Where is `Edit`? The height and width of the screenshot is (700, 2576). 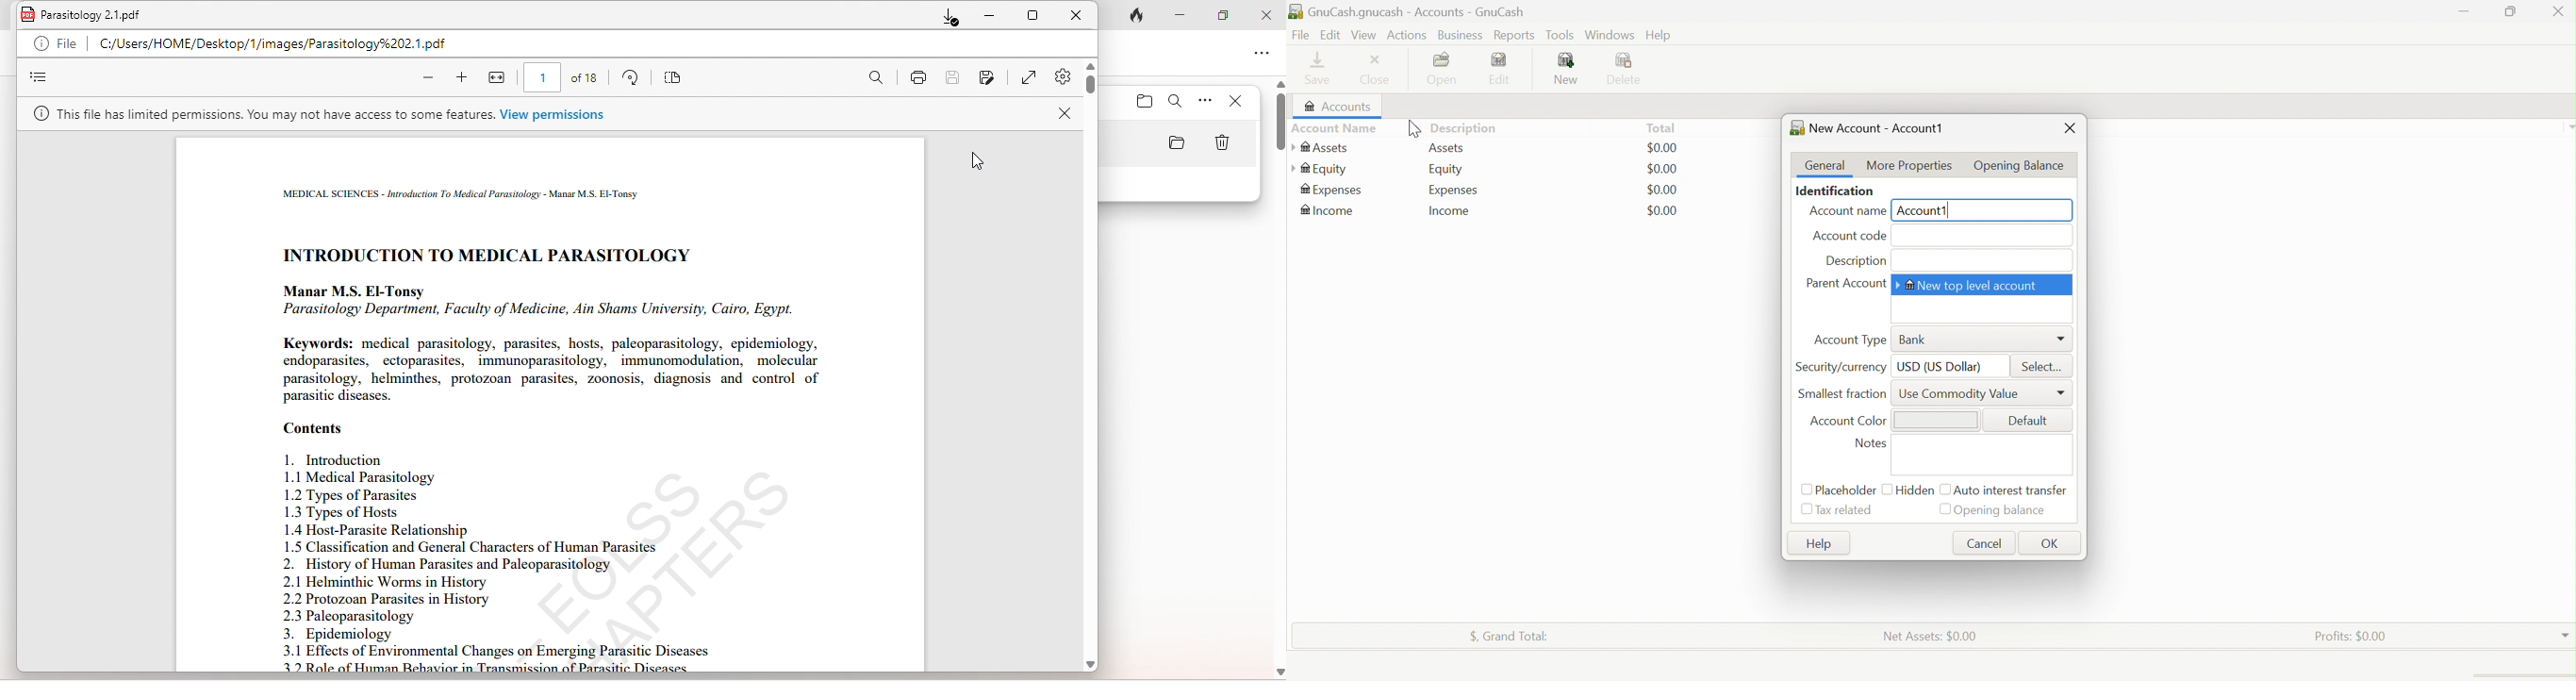
Edit is located at coordinates (1507, 68).